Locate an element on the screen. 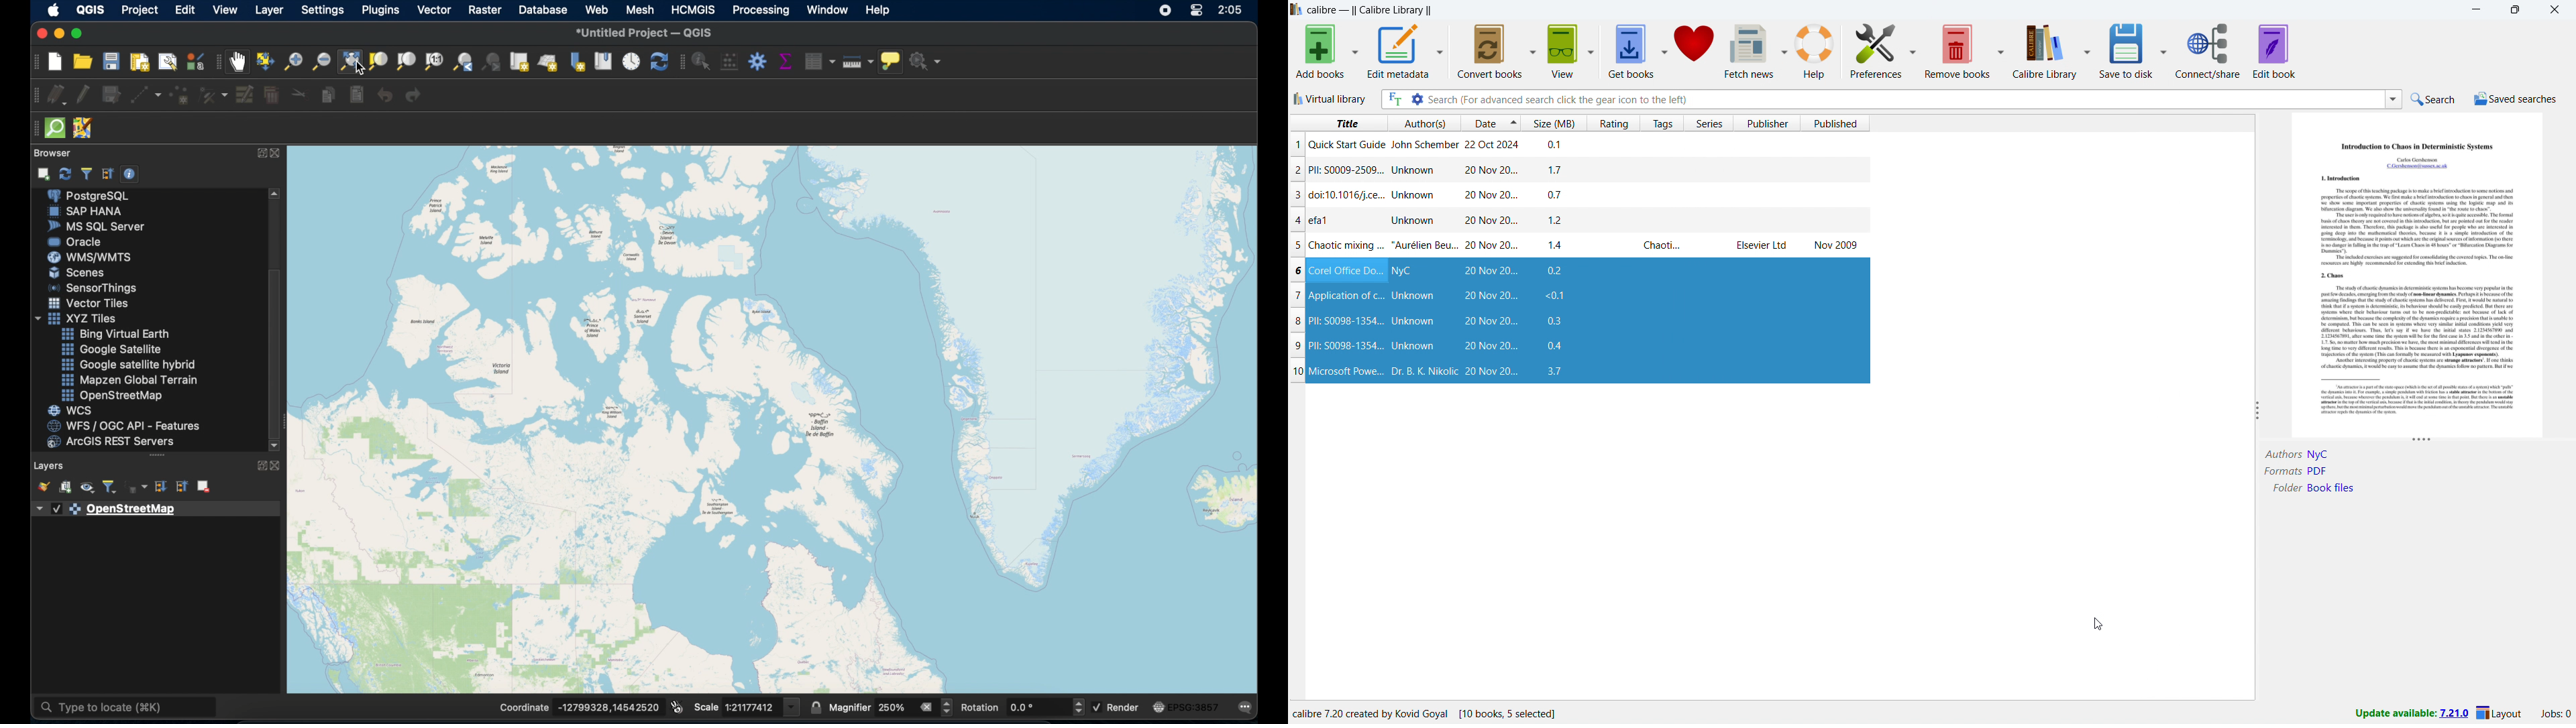  current edits is located at coordinates (55, 95).